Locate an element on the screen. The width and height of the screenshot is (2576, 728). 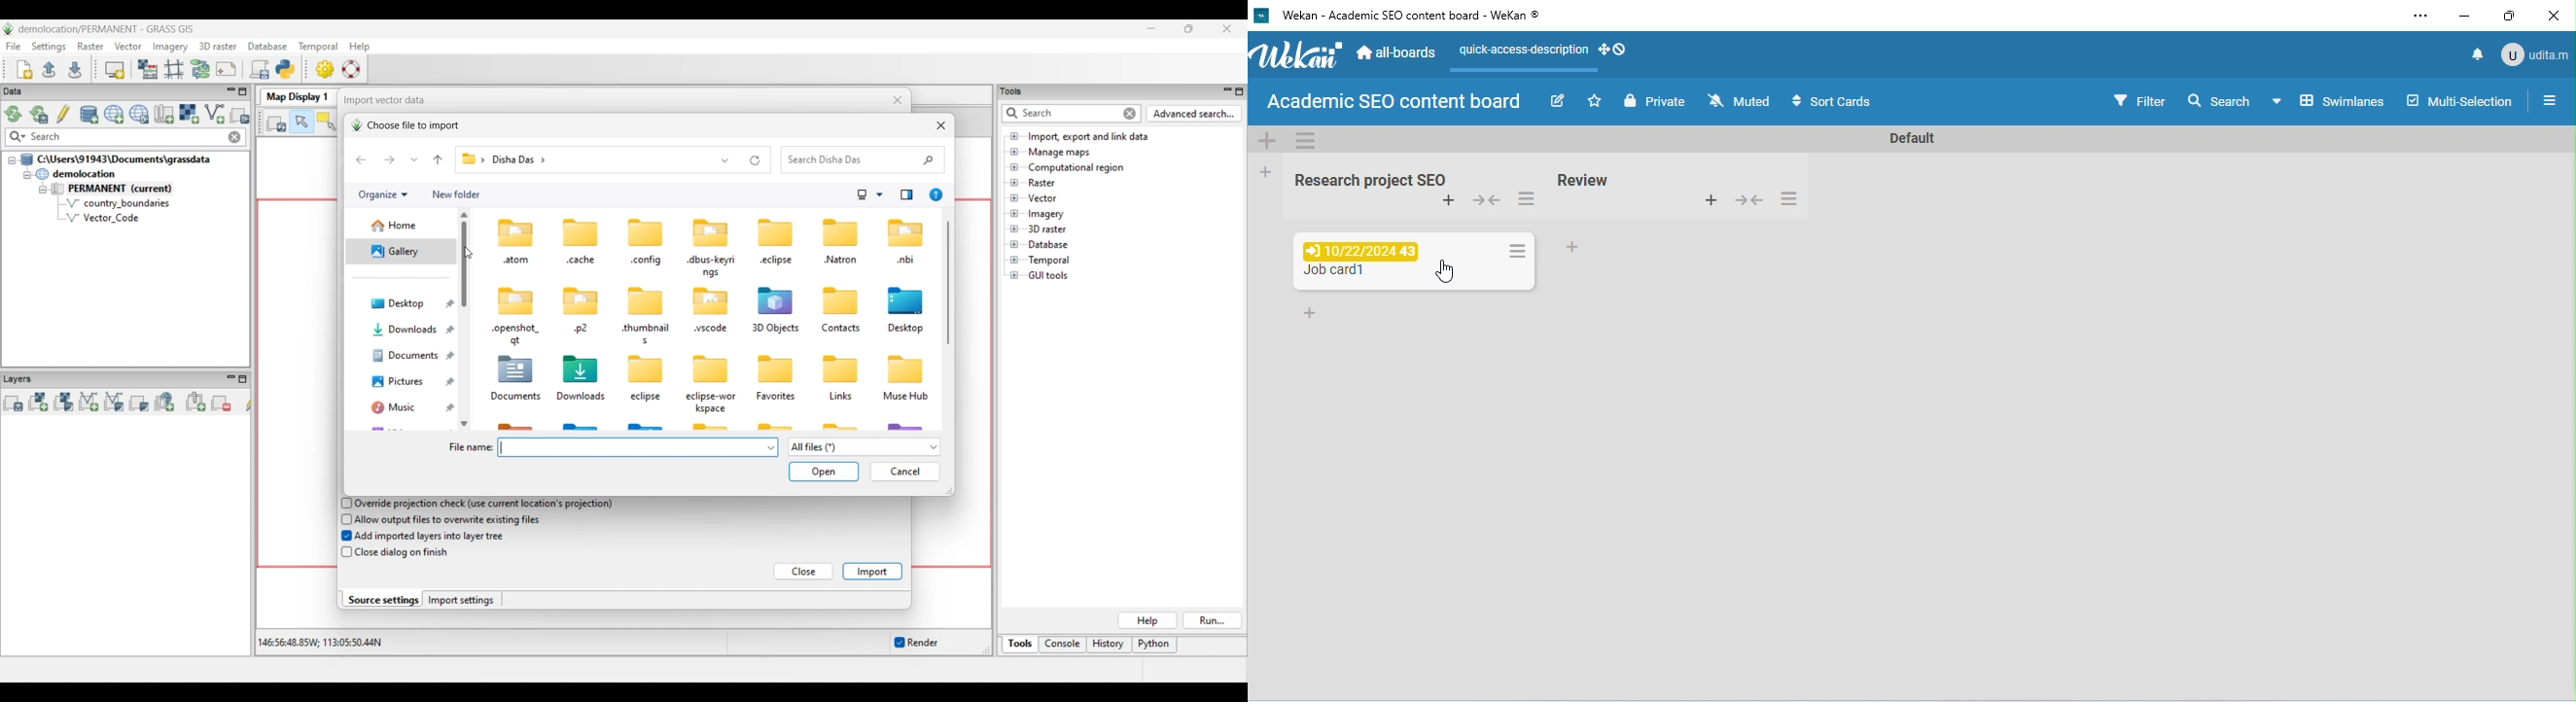
close is located at coordinates (2551, 17).